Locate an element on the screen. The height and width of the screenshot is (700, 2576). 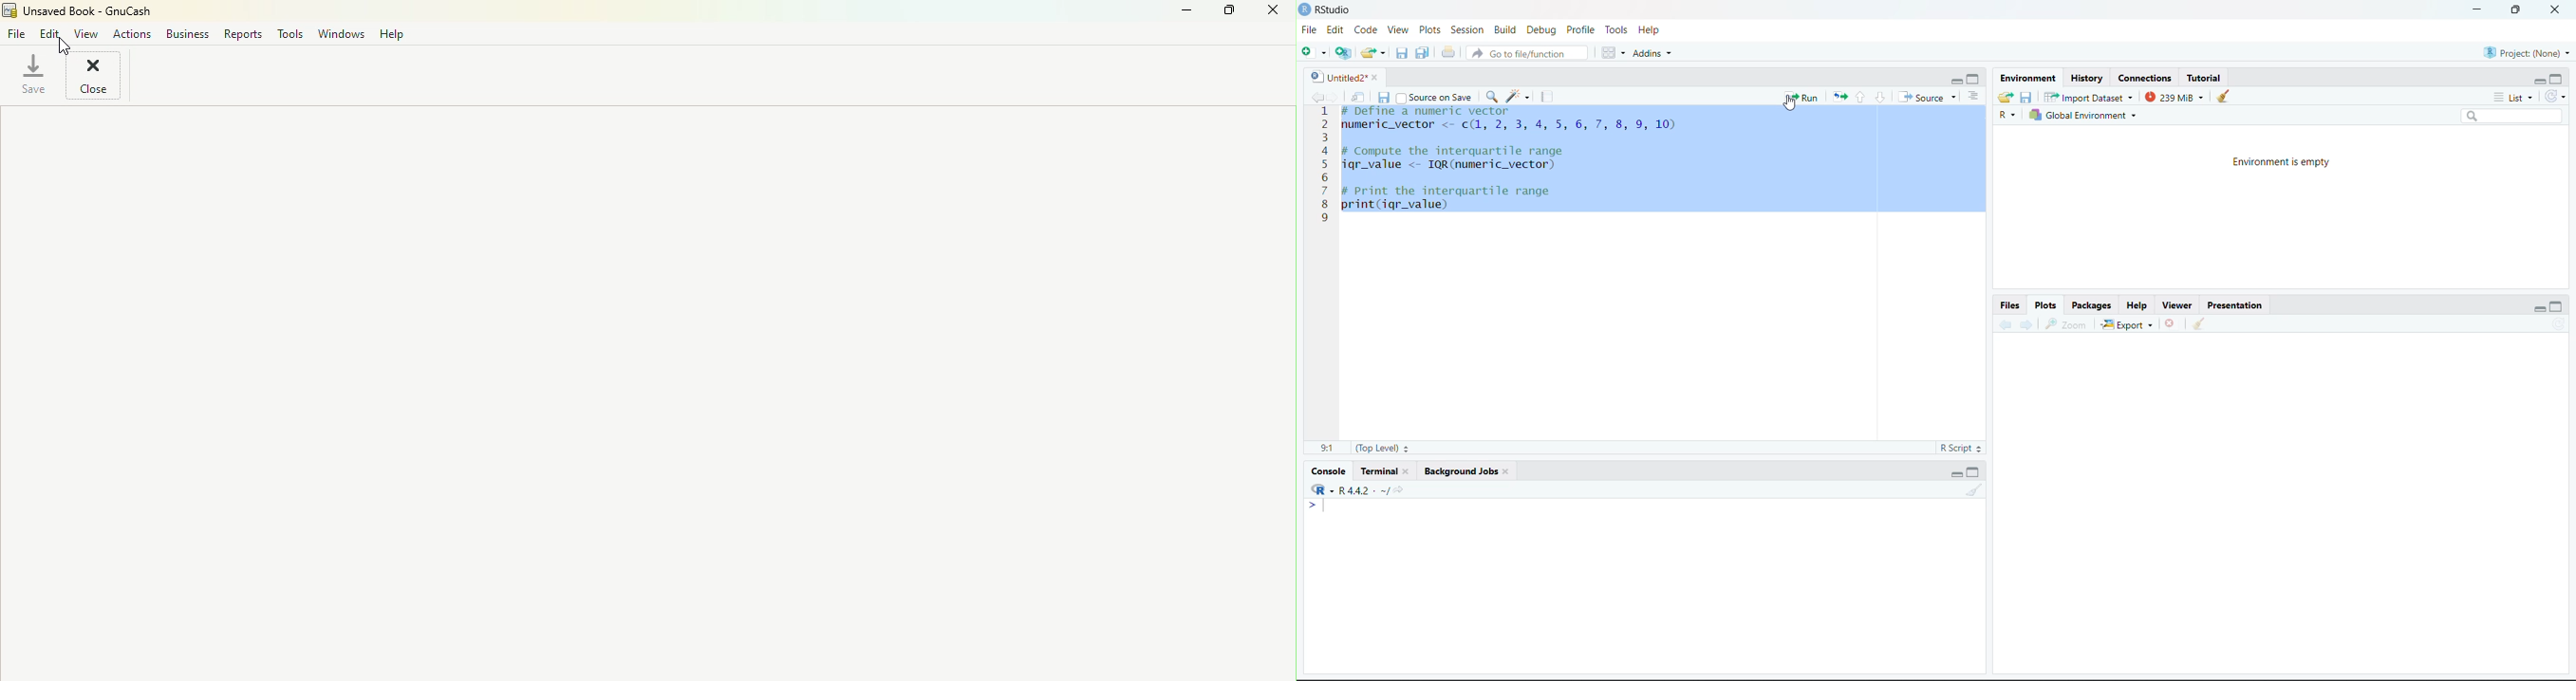
Close is located at coordinates (2172, 323).